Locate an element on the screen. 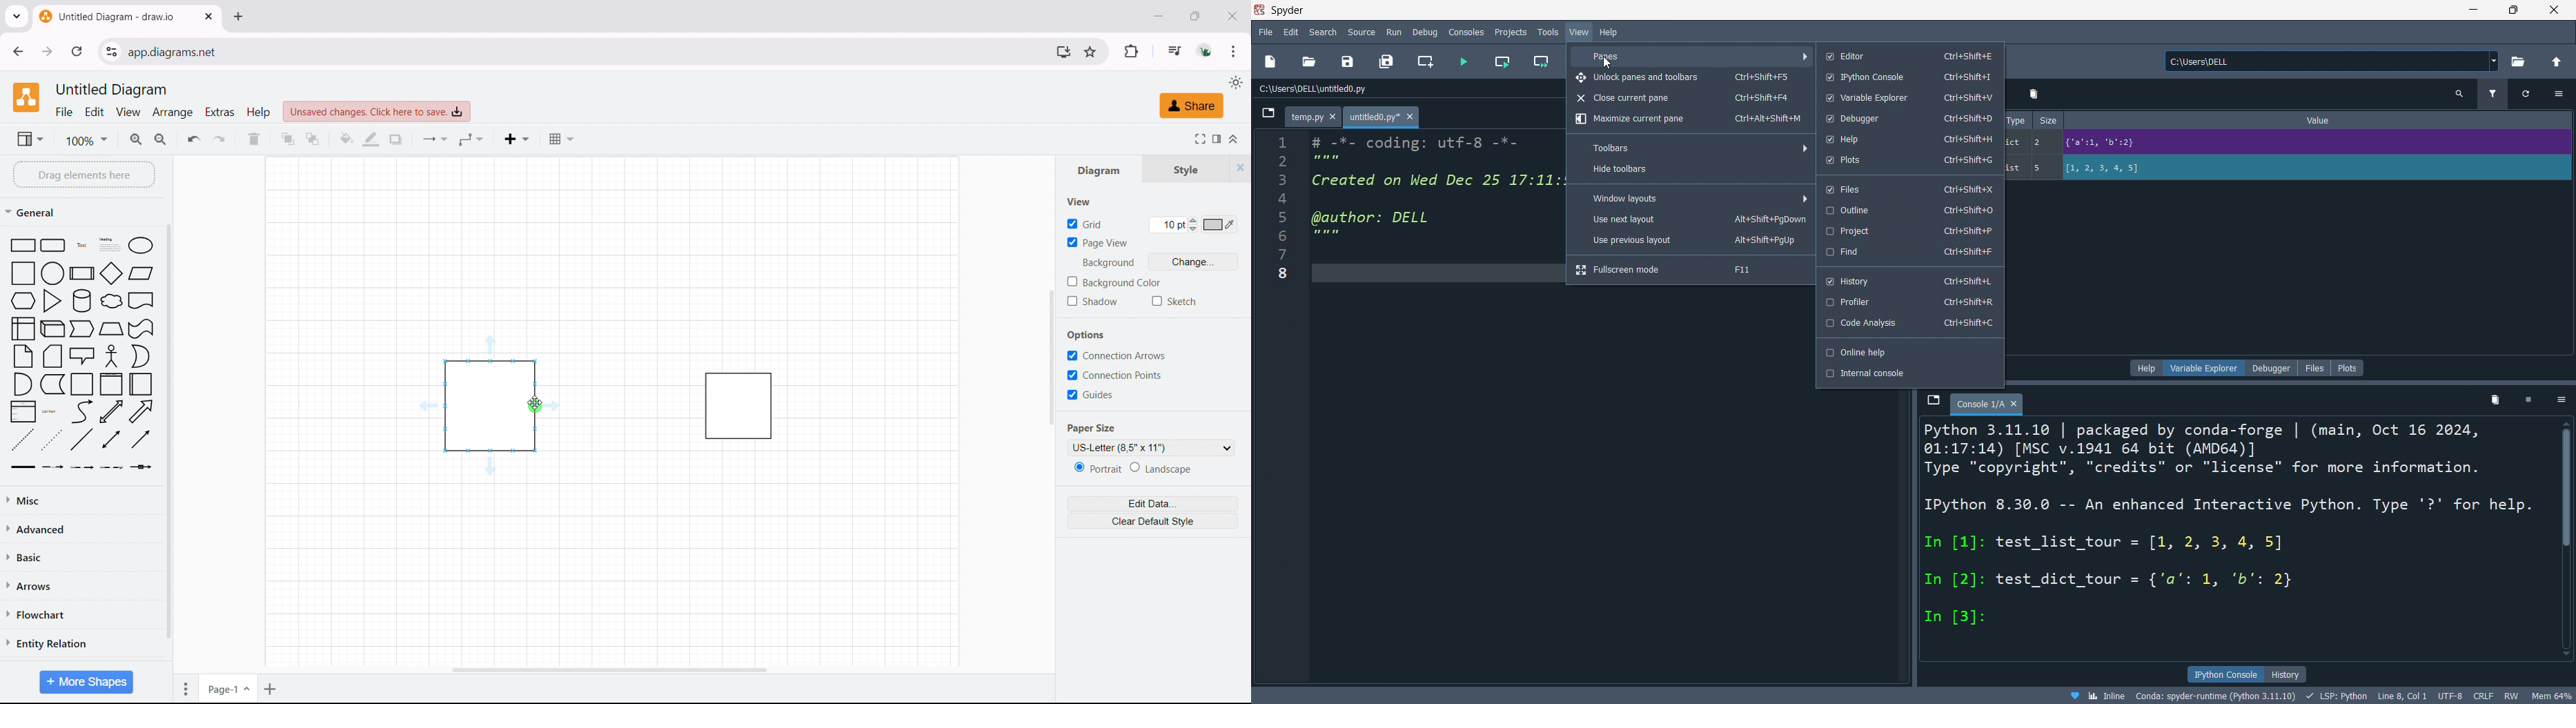 This screenshot has height=728, width=2576. flowchart is located at coordinates (81, 613).